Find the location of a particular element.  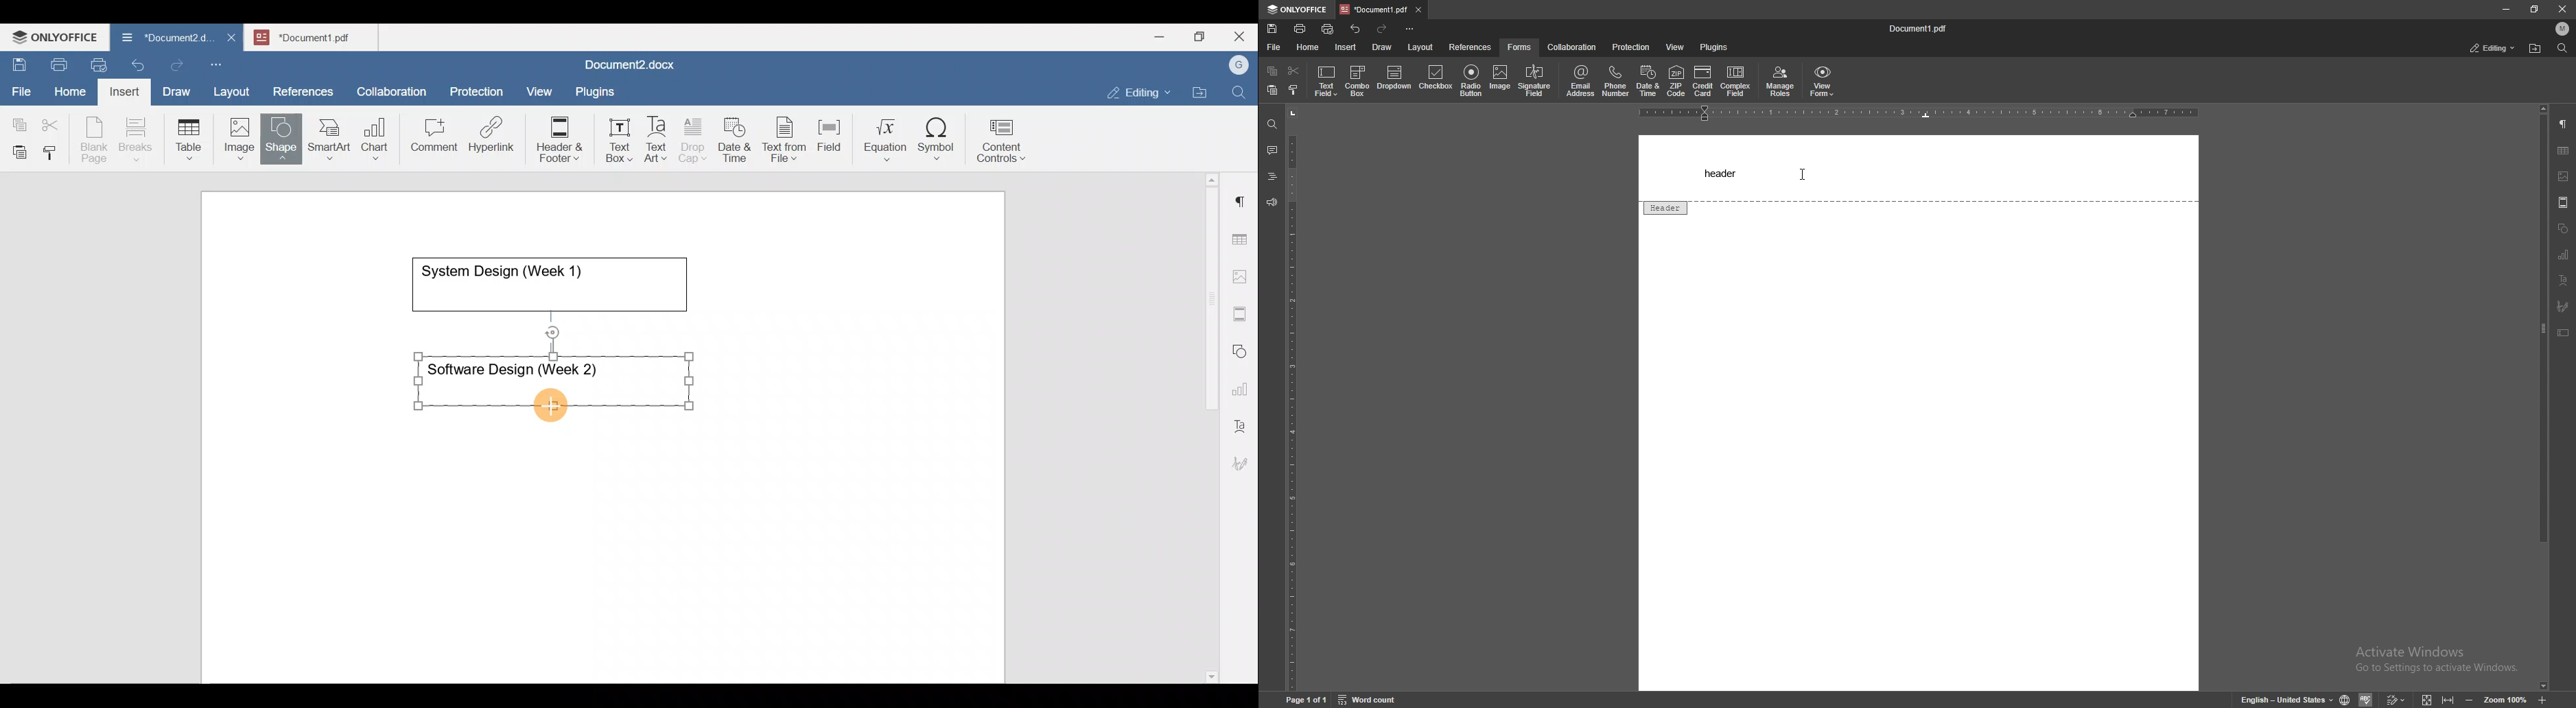

word count is located at coordinates (1369, 700).